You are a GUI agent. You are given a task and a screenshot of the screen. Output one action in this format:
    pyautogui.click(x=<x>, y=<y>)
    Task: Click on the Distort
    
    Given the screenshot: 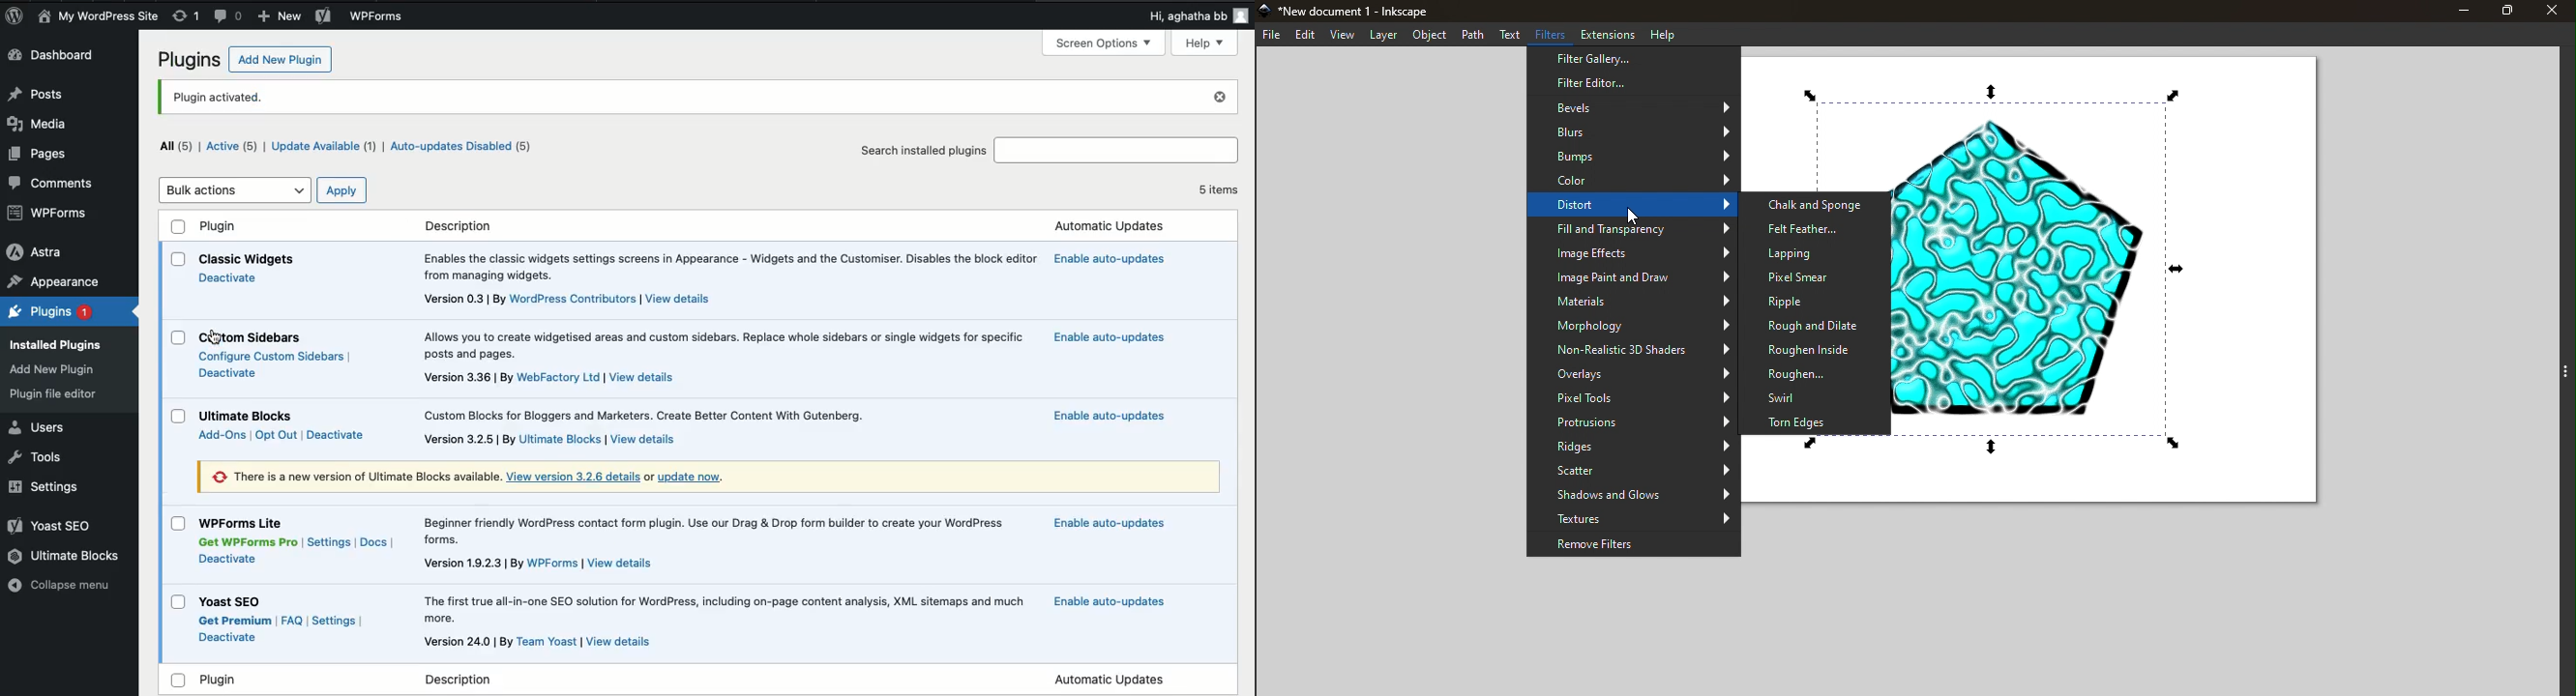 What is the action you would take?
    pyautogui.click(x=1631, y=206)
    